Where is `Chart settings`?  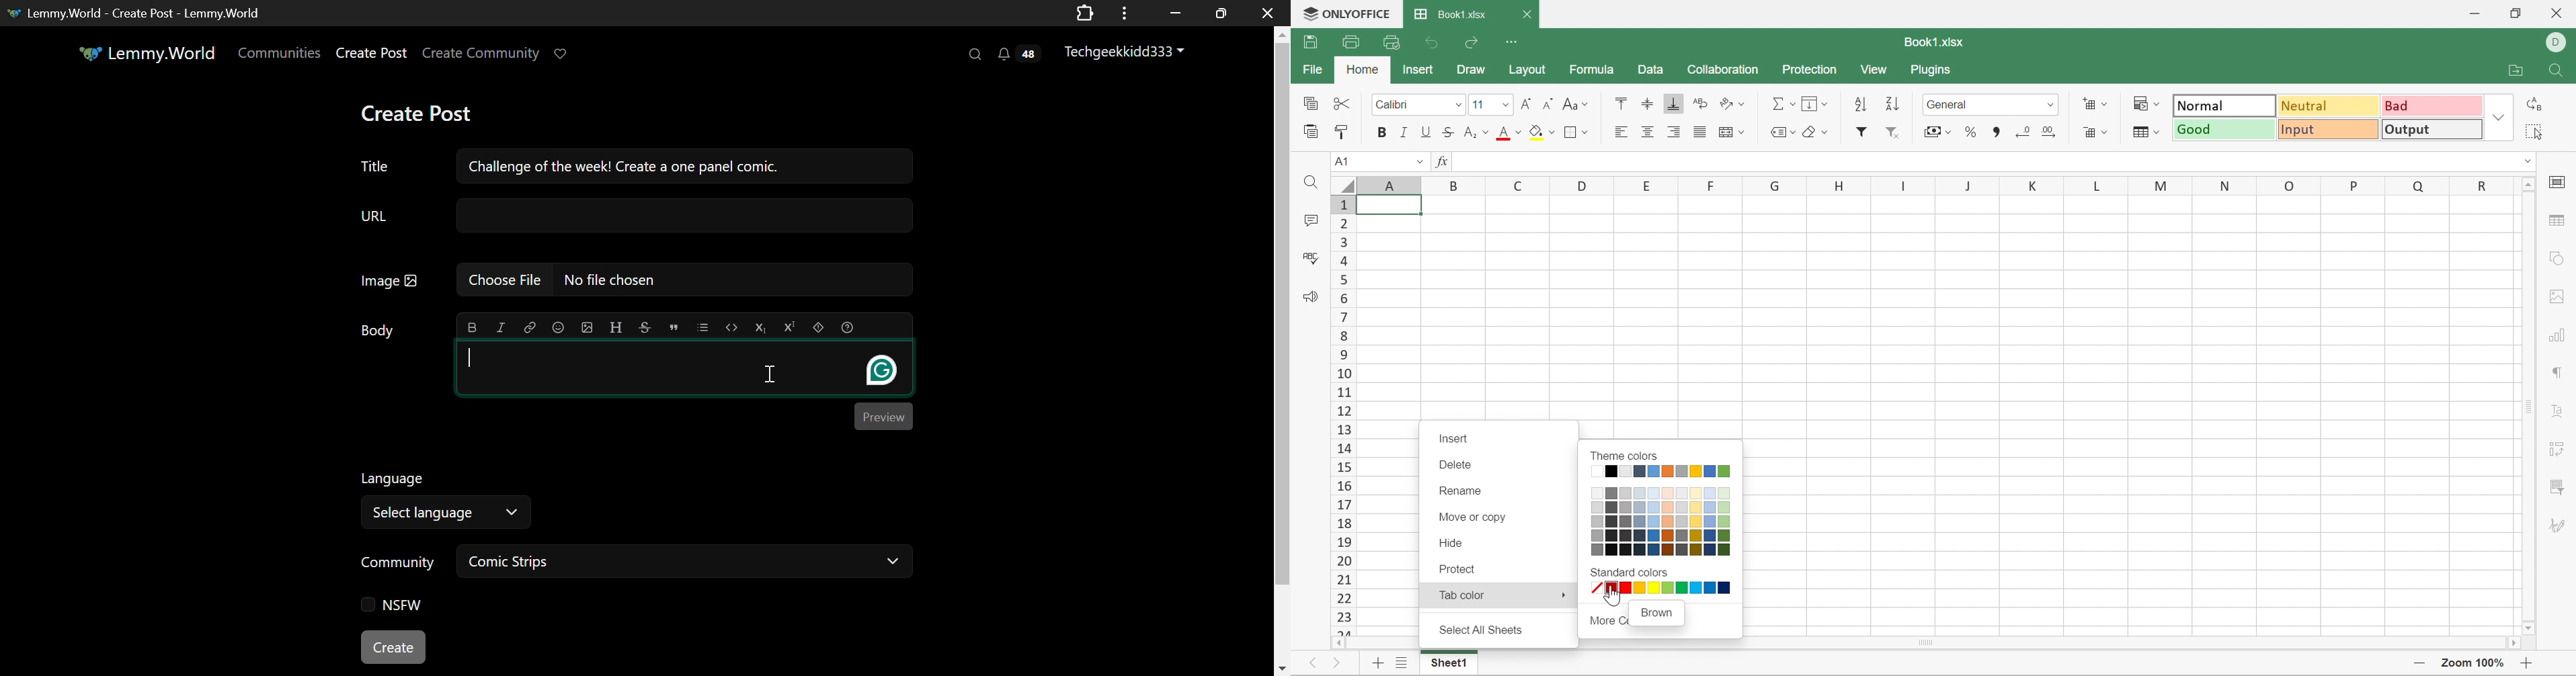 Chart settings is located at coordinates (2555, 335).